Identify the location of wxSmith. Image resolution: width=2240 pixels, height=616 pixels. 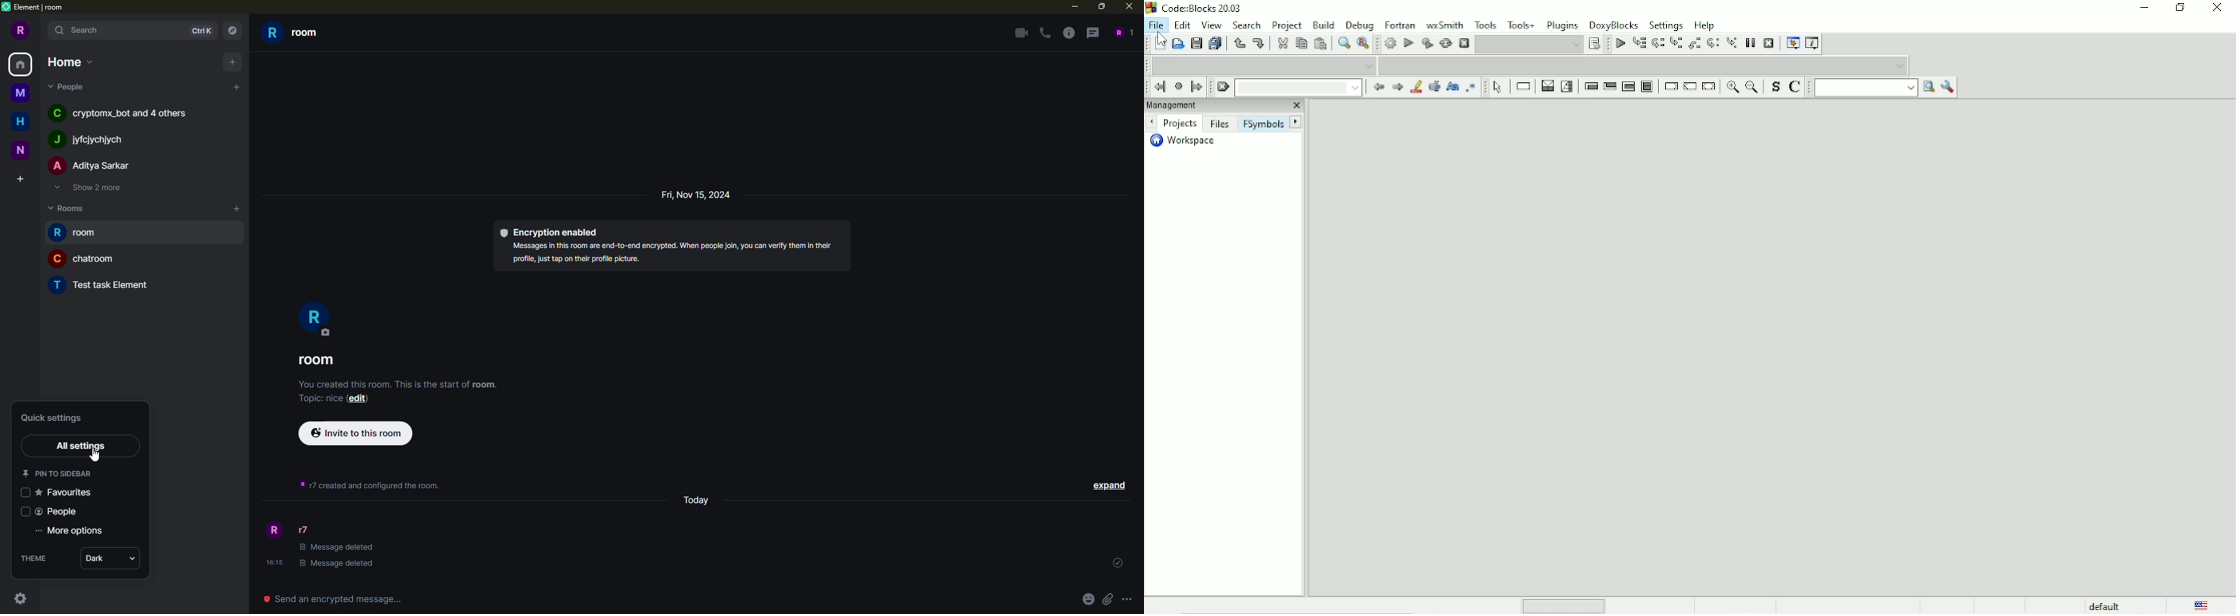
(1444, 24).